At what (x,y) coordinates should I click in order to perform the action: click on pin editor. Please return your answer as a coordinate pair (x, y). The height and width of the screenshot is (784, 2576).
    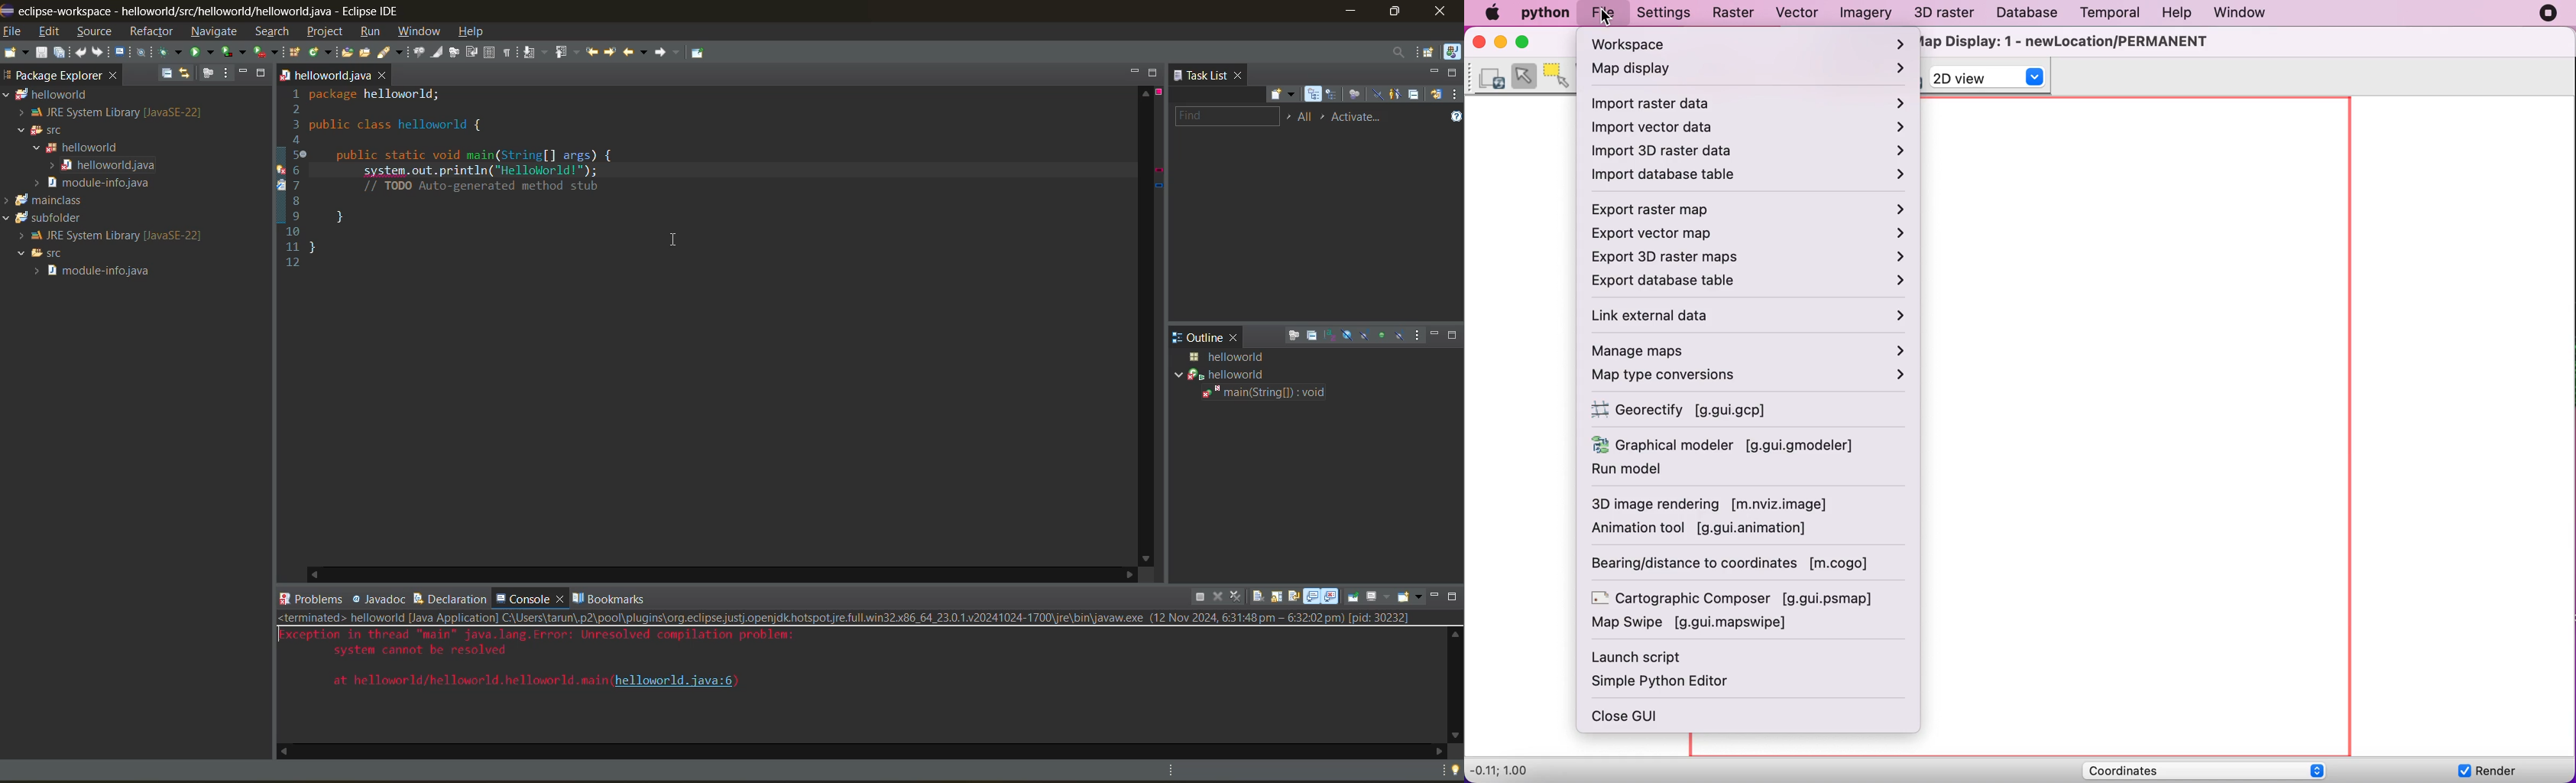
    Looking at the image, I should click on (698, 52).